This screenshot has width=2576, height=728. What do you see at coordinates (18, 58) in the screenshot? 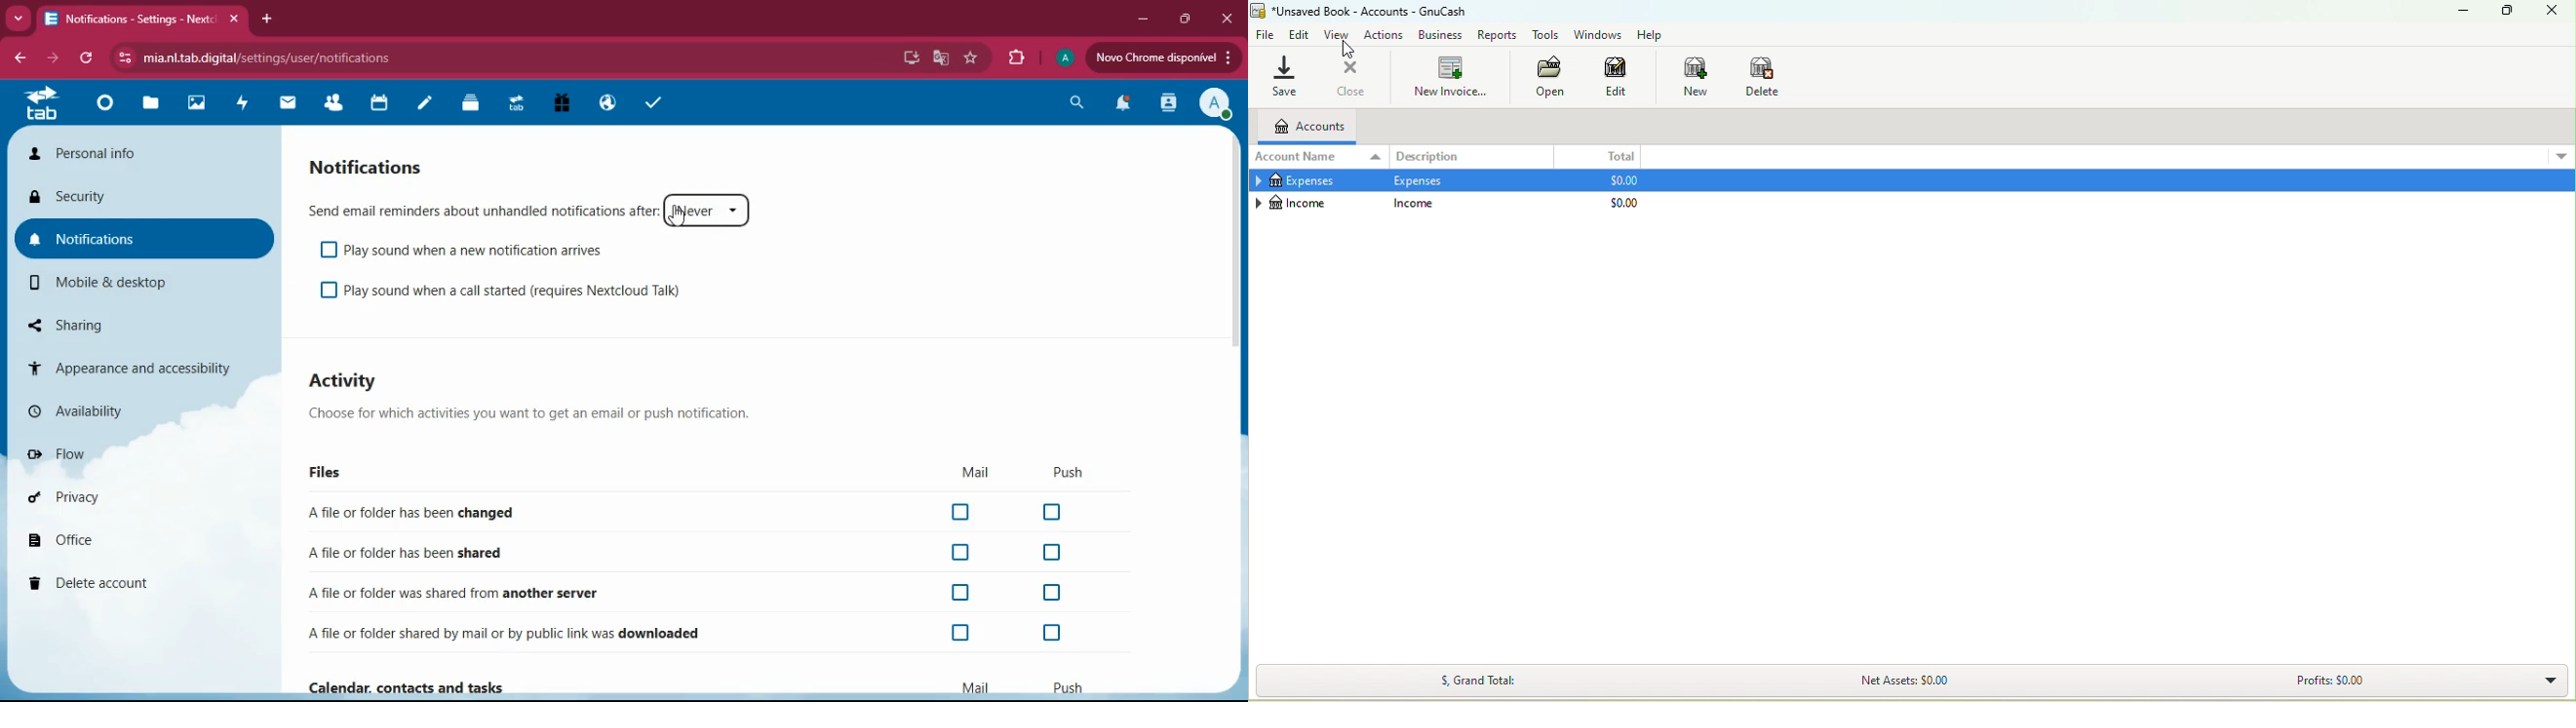
I see `back` at bounding box center [18, 58].